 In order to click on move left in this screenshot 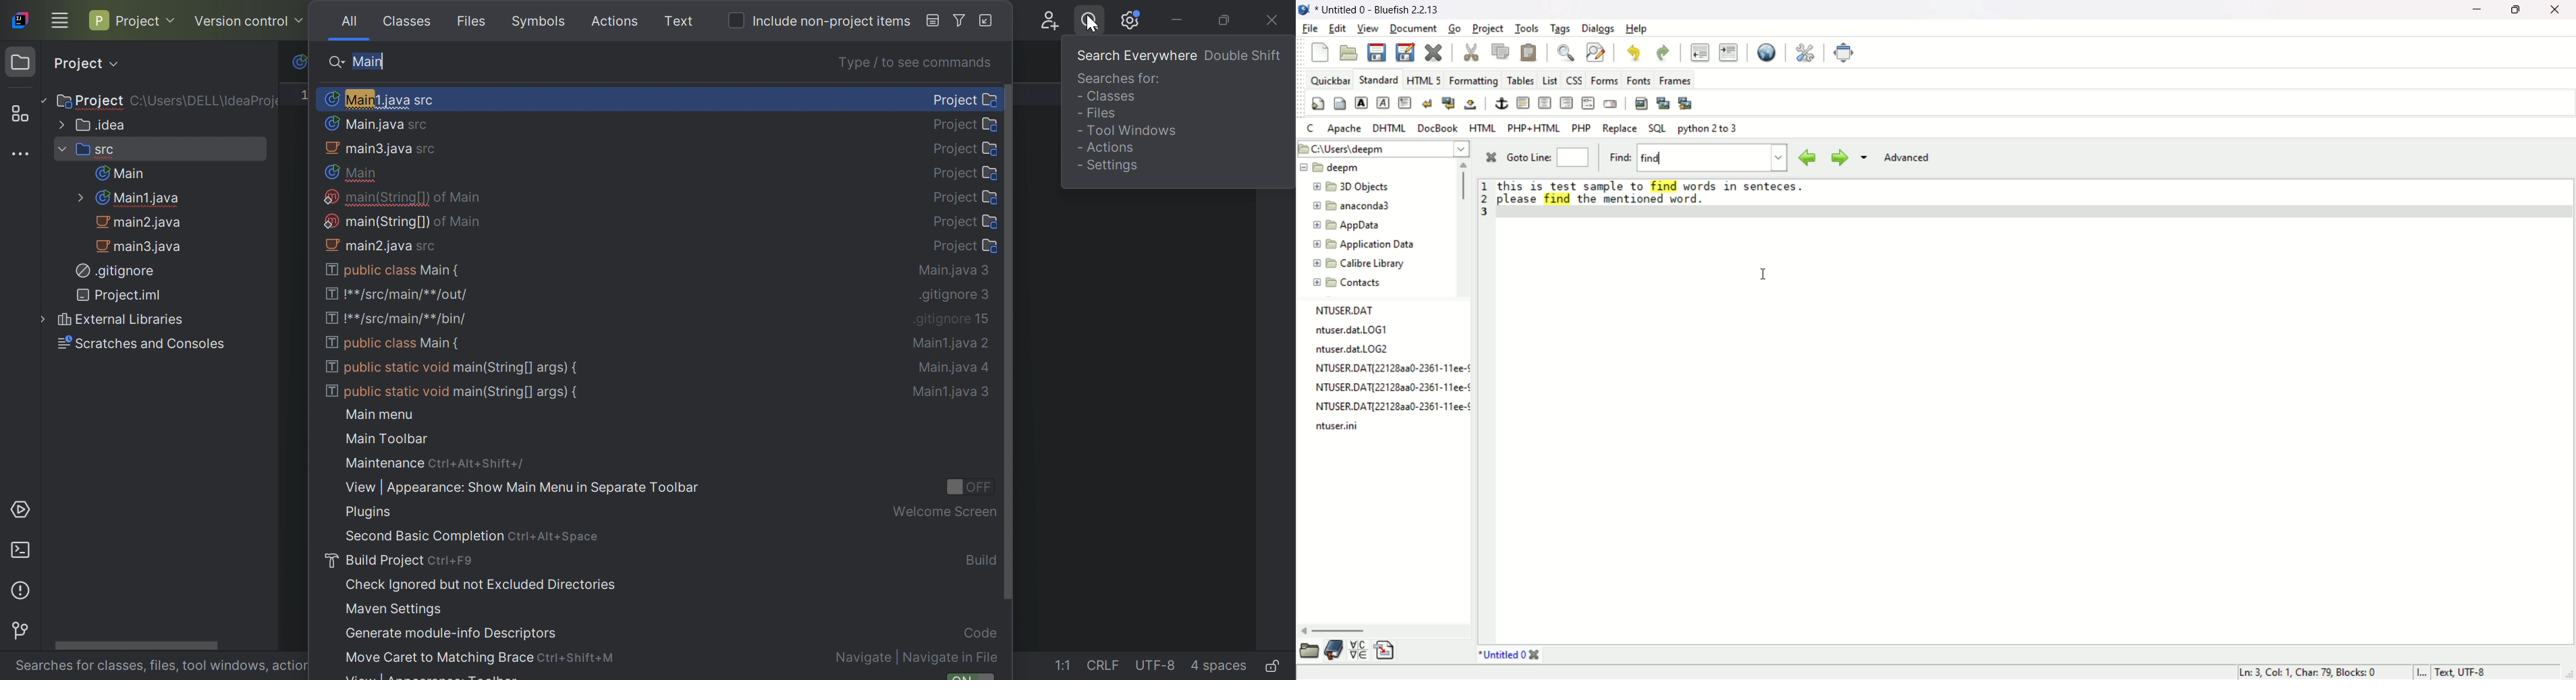, I will do `click(1304, 631)`.